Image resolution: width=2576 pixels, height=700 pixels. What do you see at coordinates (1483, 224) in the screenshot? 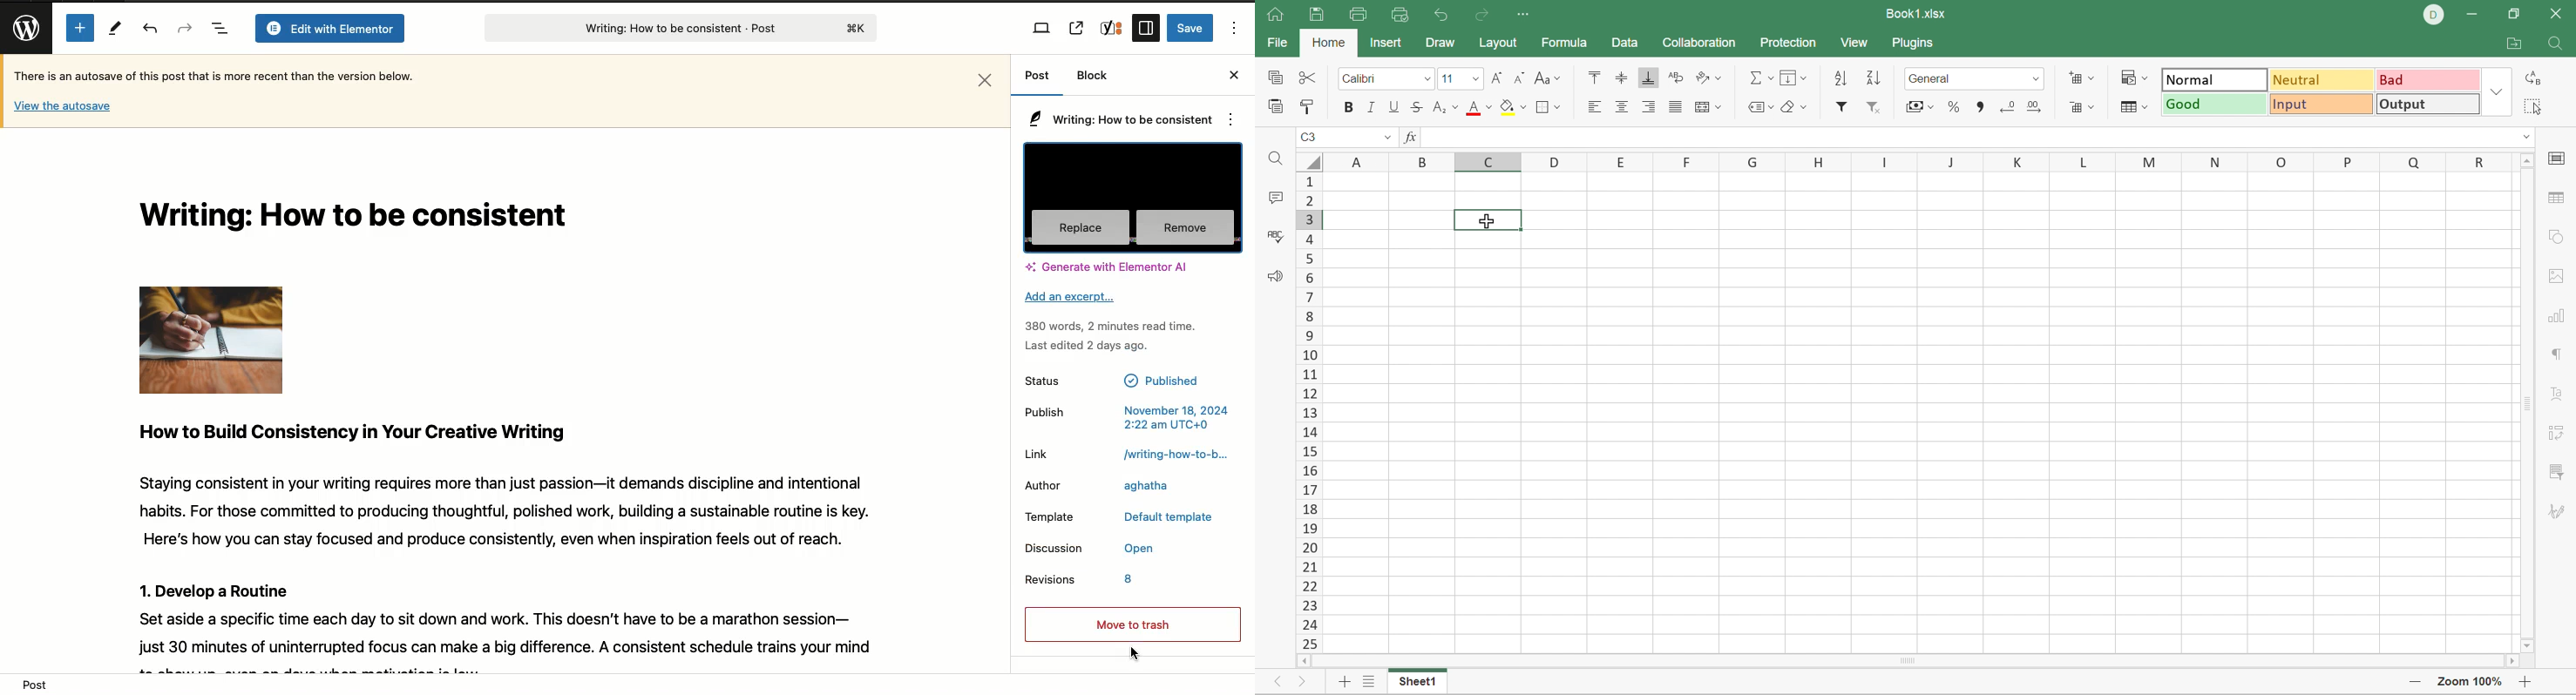
I see `Cursor` at bounding box center [1483, 224].